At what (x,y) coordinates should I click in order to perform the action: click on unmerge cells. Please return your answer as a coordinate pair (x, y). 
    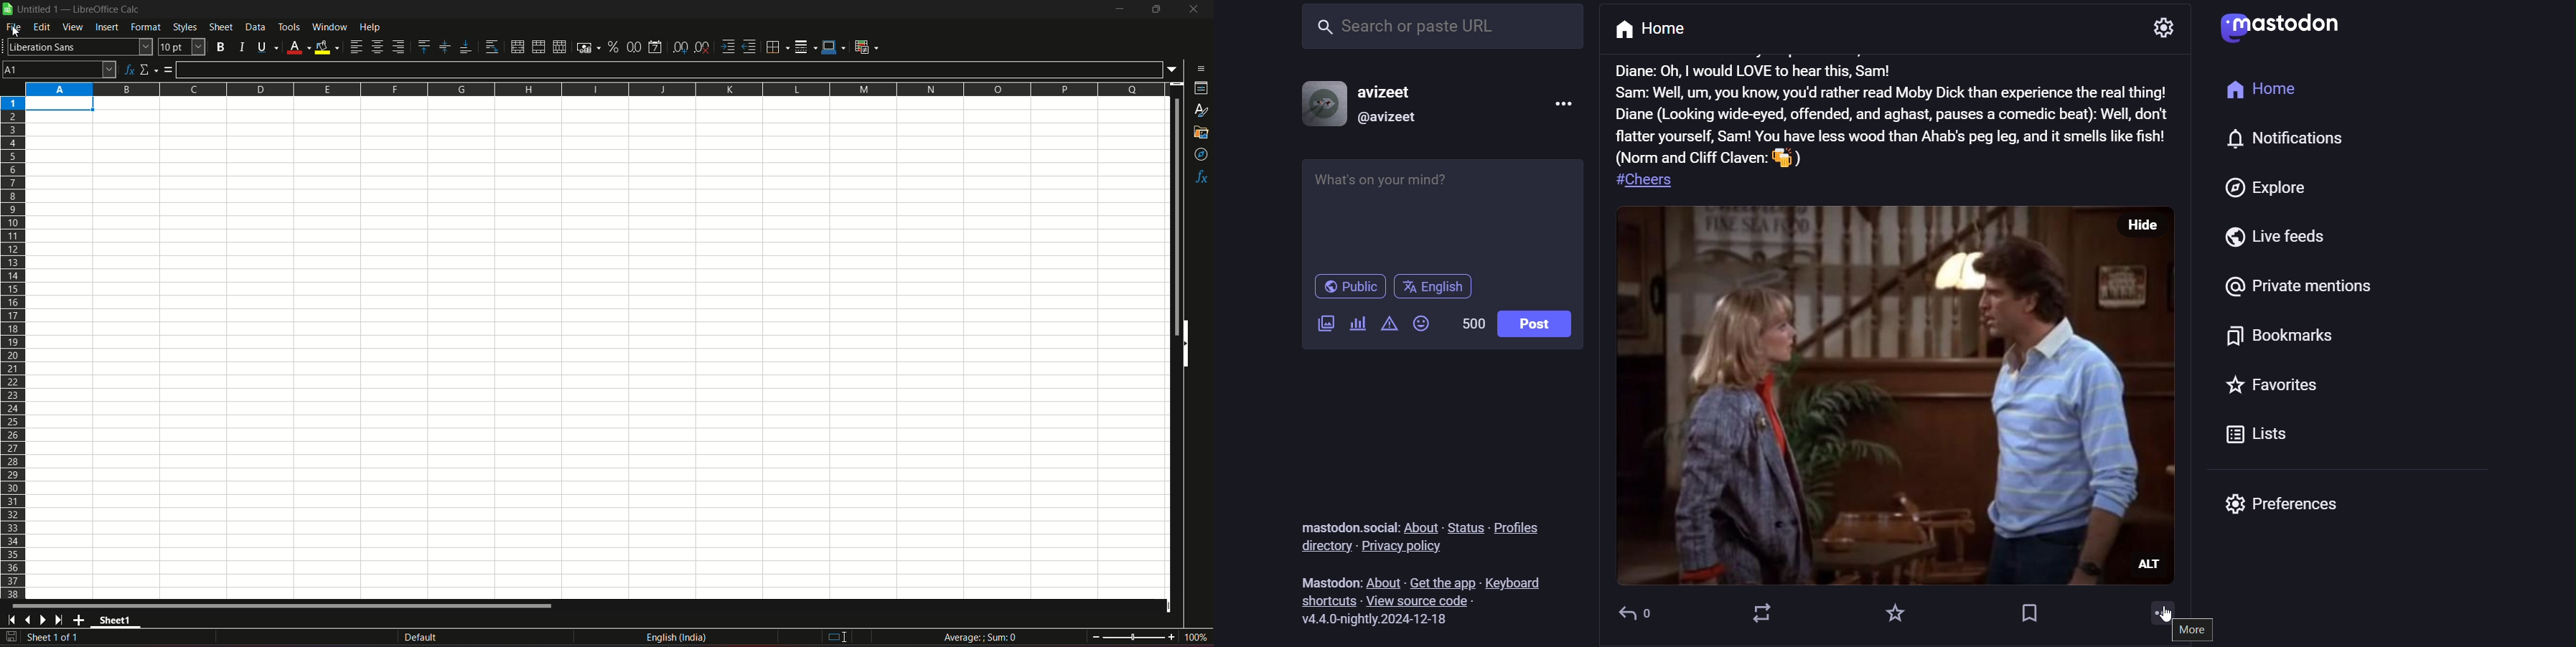
    Looking at the image, I should click on (559, 46).